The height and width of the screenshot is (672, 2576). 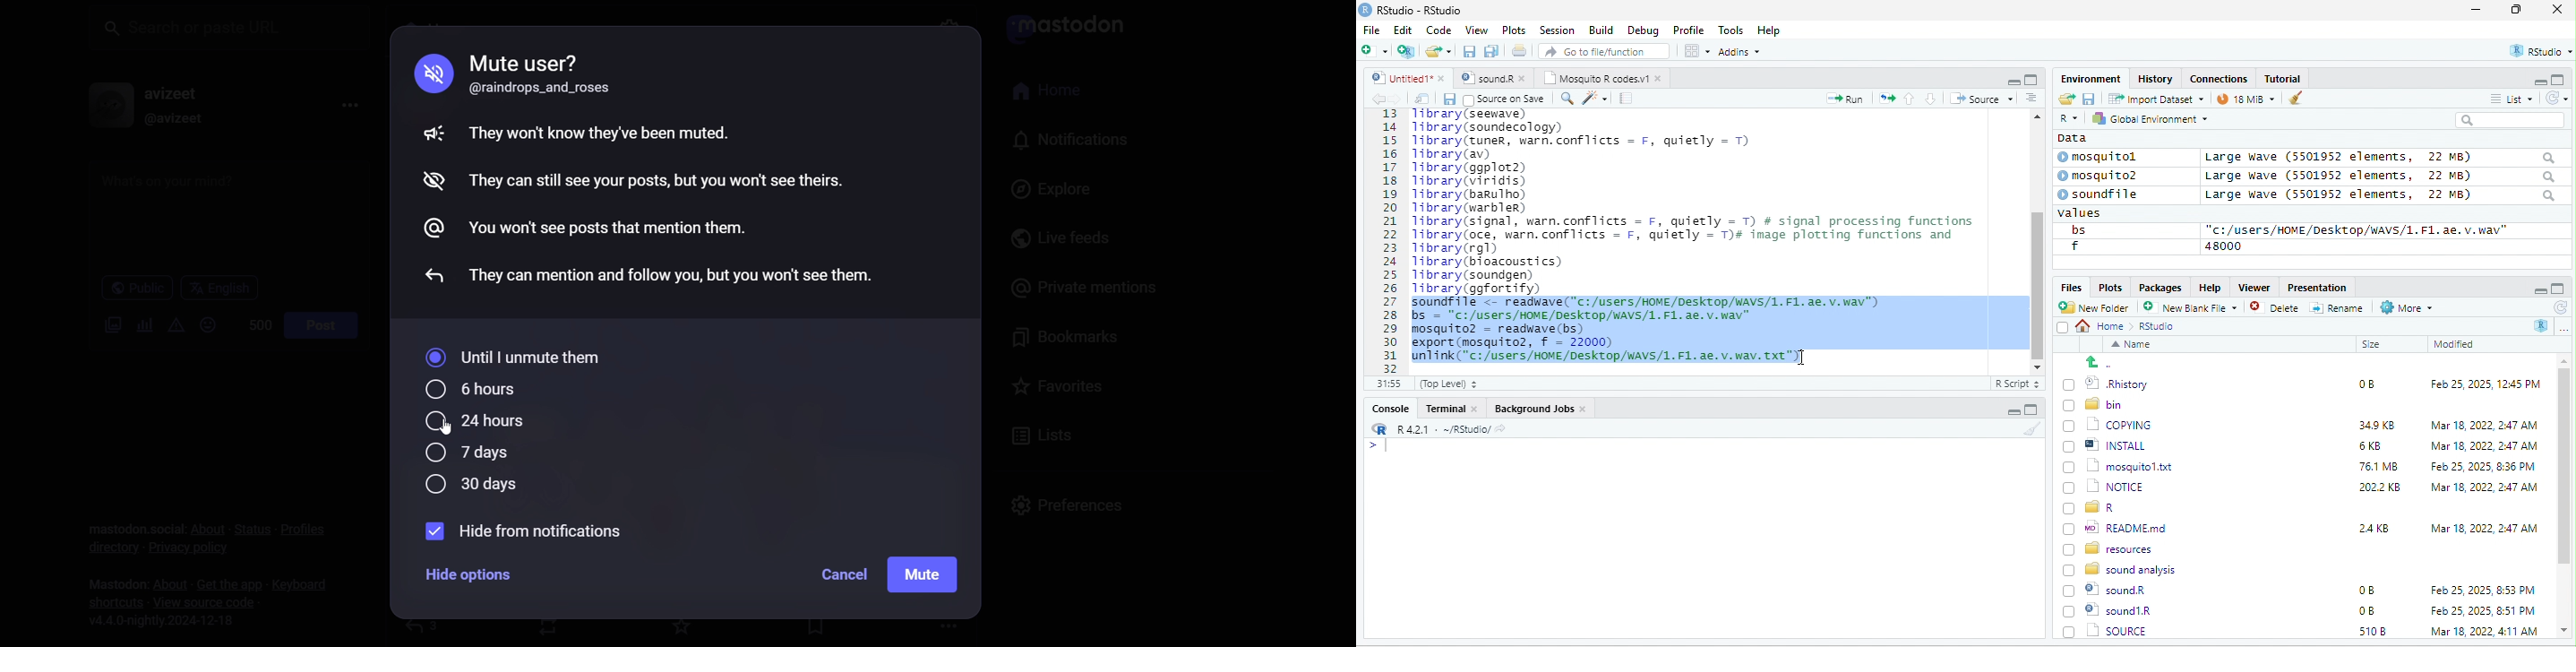 What do you see at coordinates (1490, 78) in the screenshot?
I see `‘Mosquito R codes.vi` at bounding box center [1490, 78].